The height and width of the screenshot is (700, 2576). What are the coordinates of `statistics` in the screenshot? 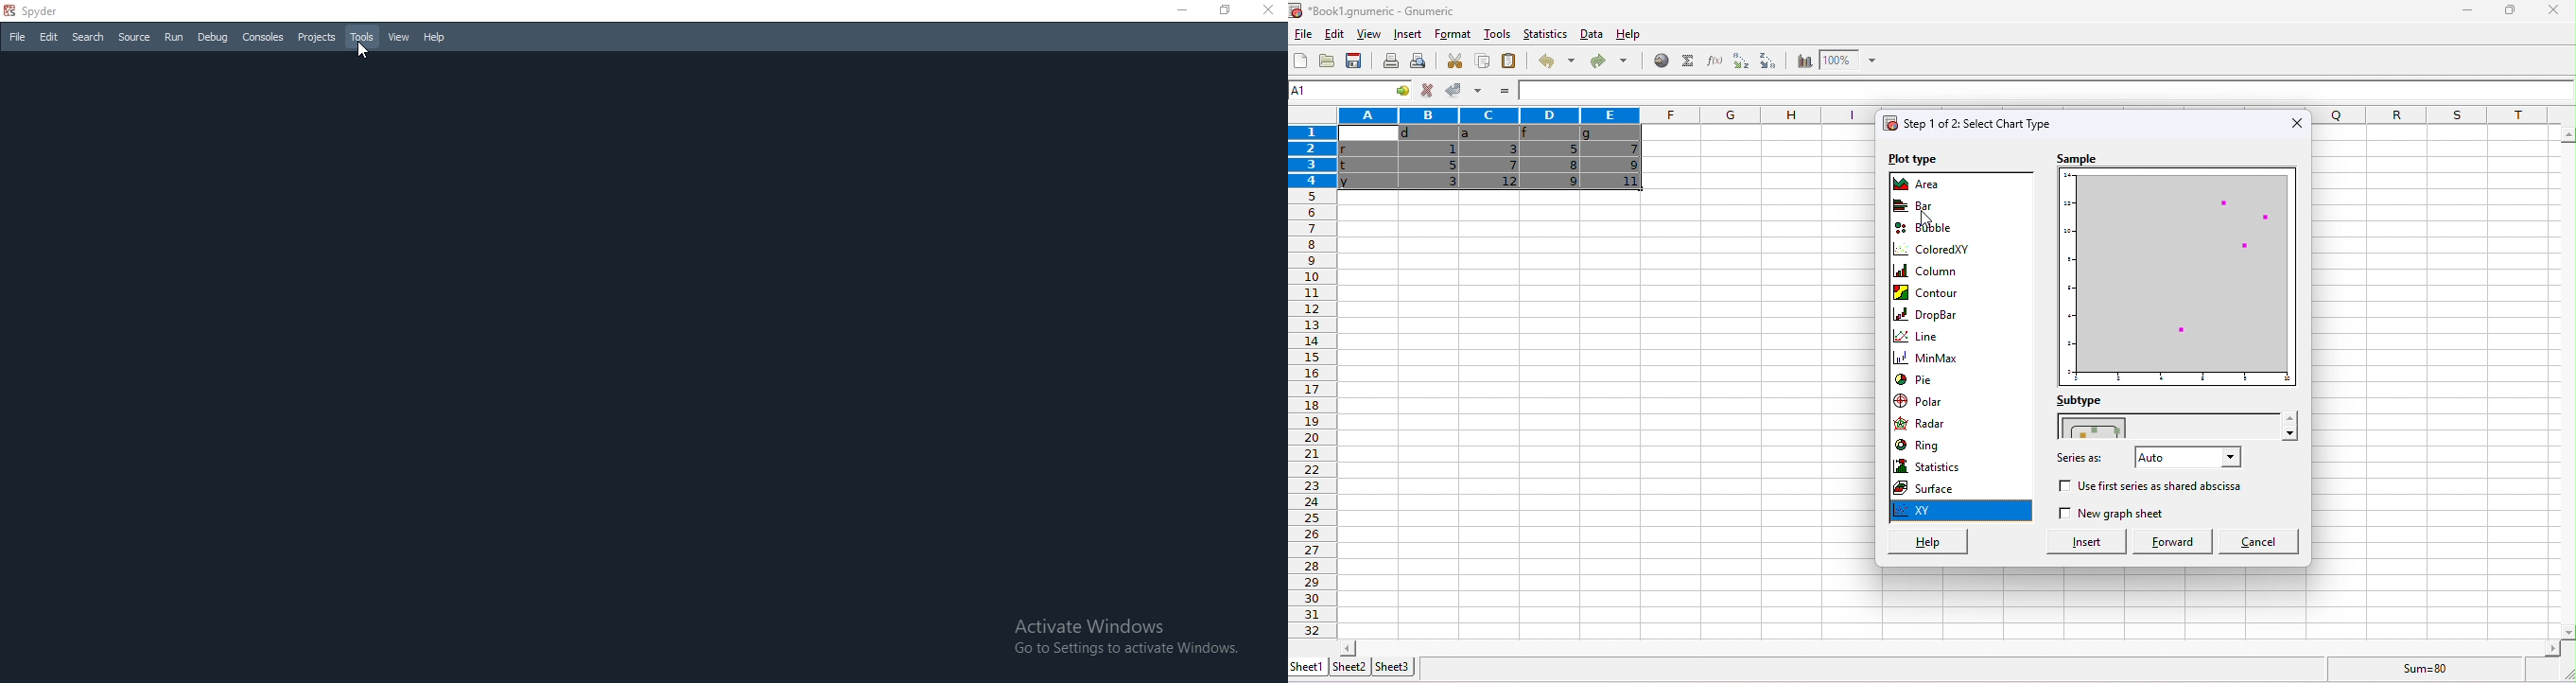 It's located at (1545, 33).